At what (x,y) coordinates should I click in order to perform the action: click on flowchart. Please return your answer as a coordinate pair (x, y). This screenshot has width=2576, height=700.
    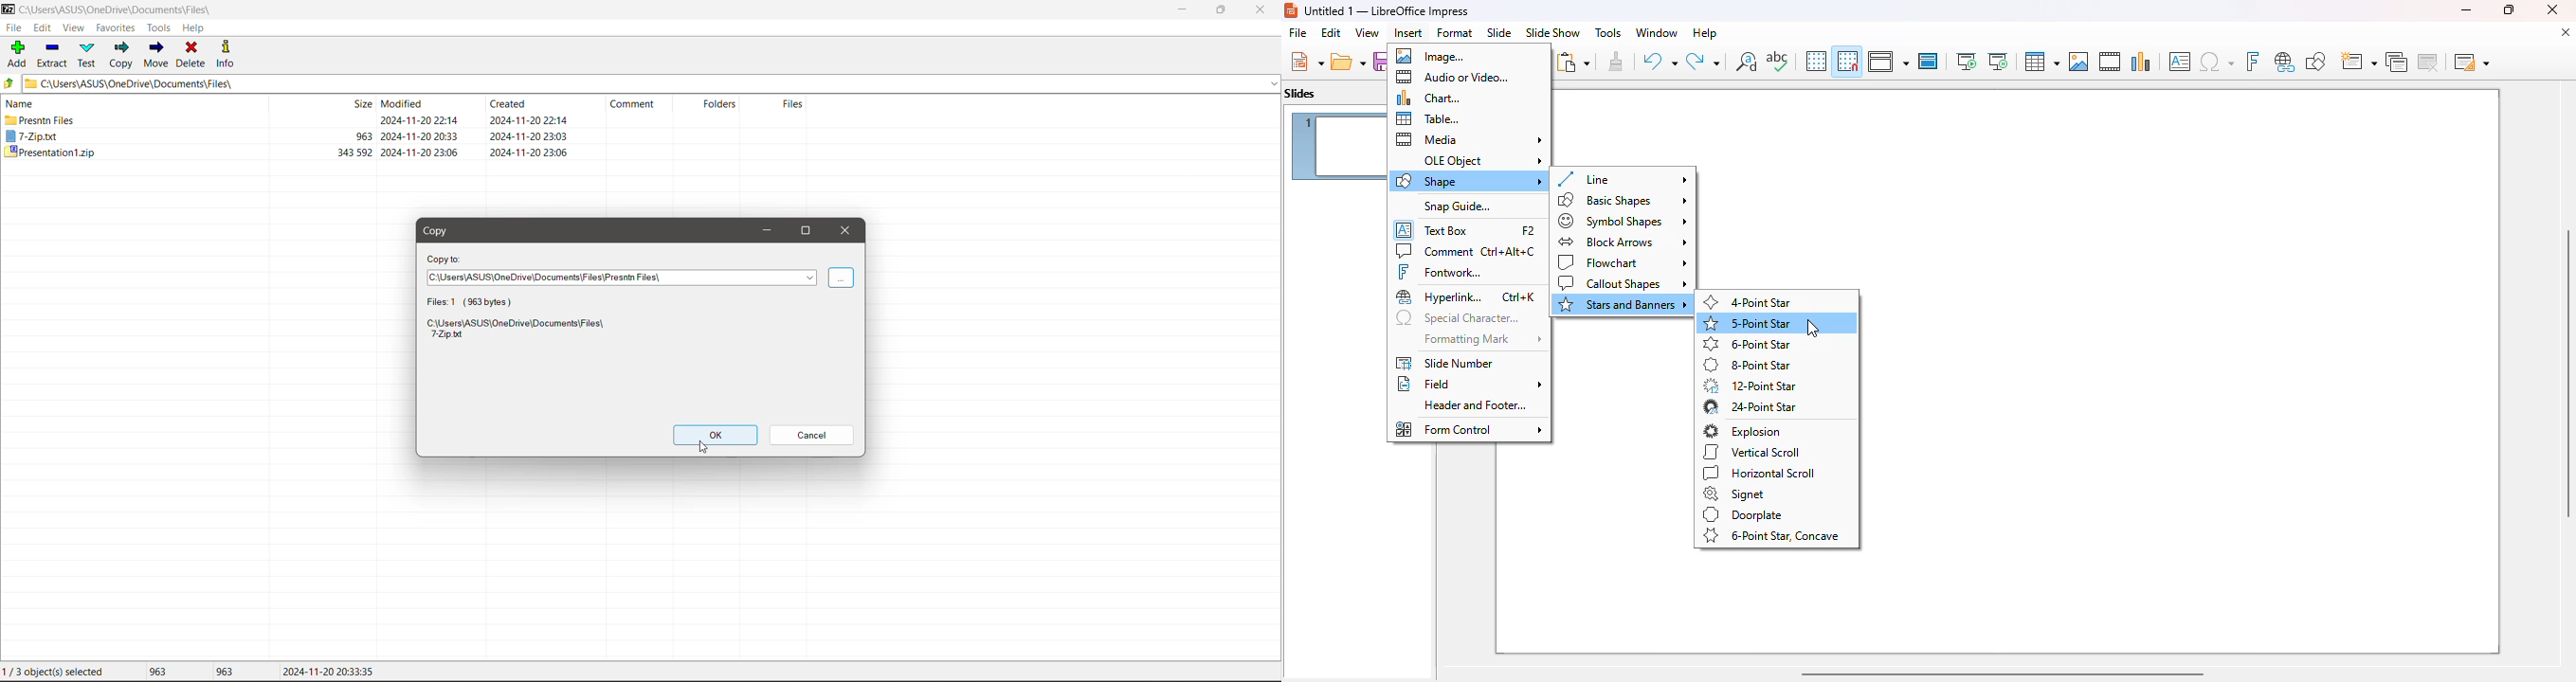
    Looking at the image, I should click on (1623, 262).